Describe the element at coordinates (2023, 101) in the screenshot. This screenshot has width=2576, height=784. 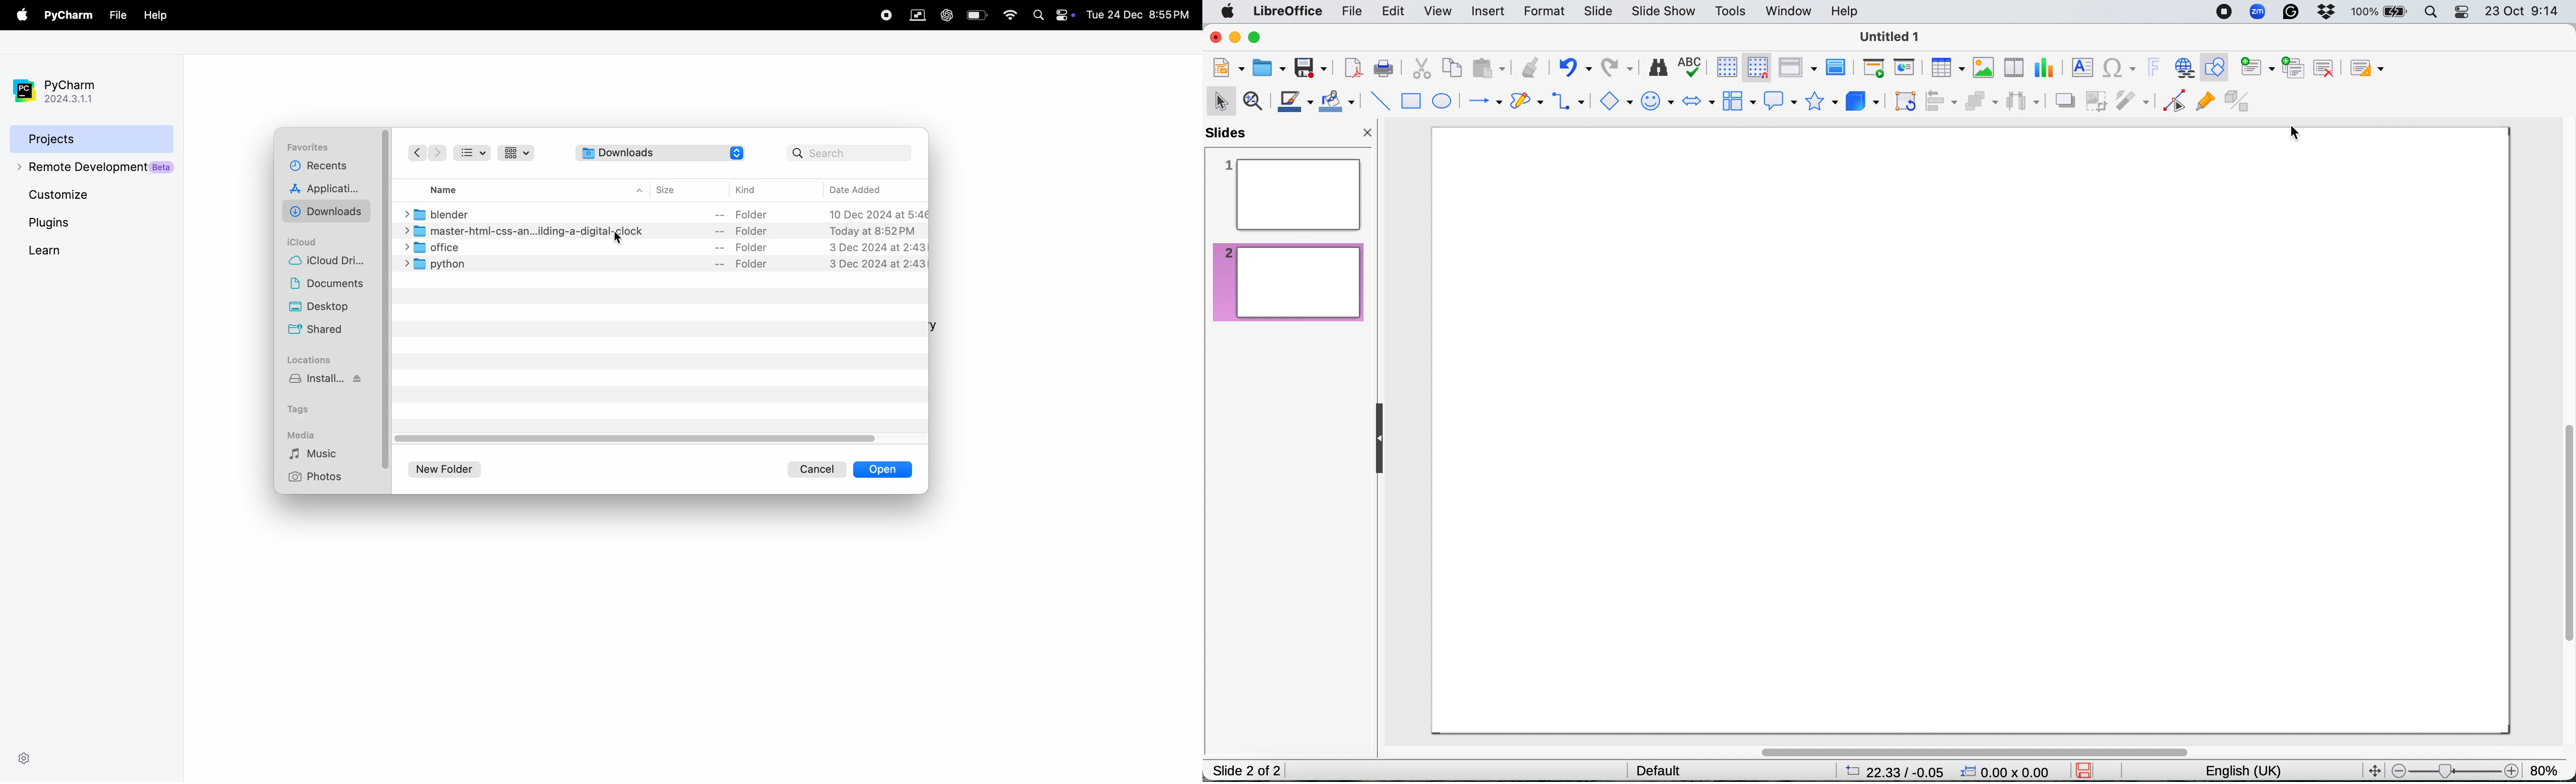
I see `select three objects to distribute` at that location.